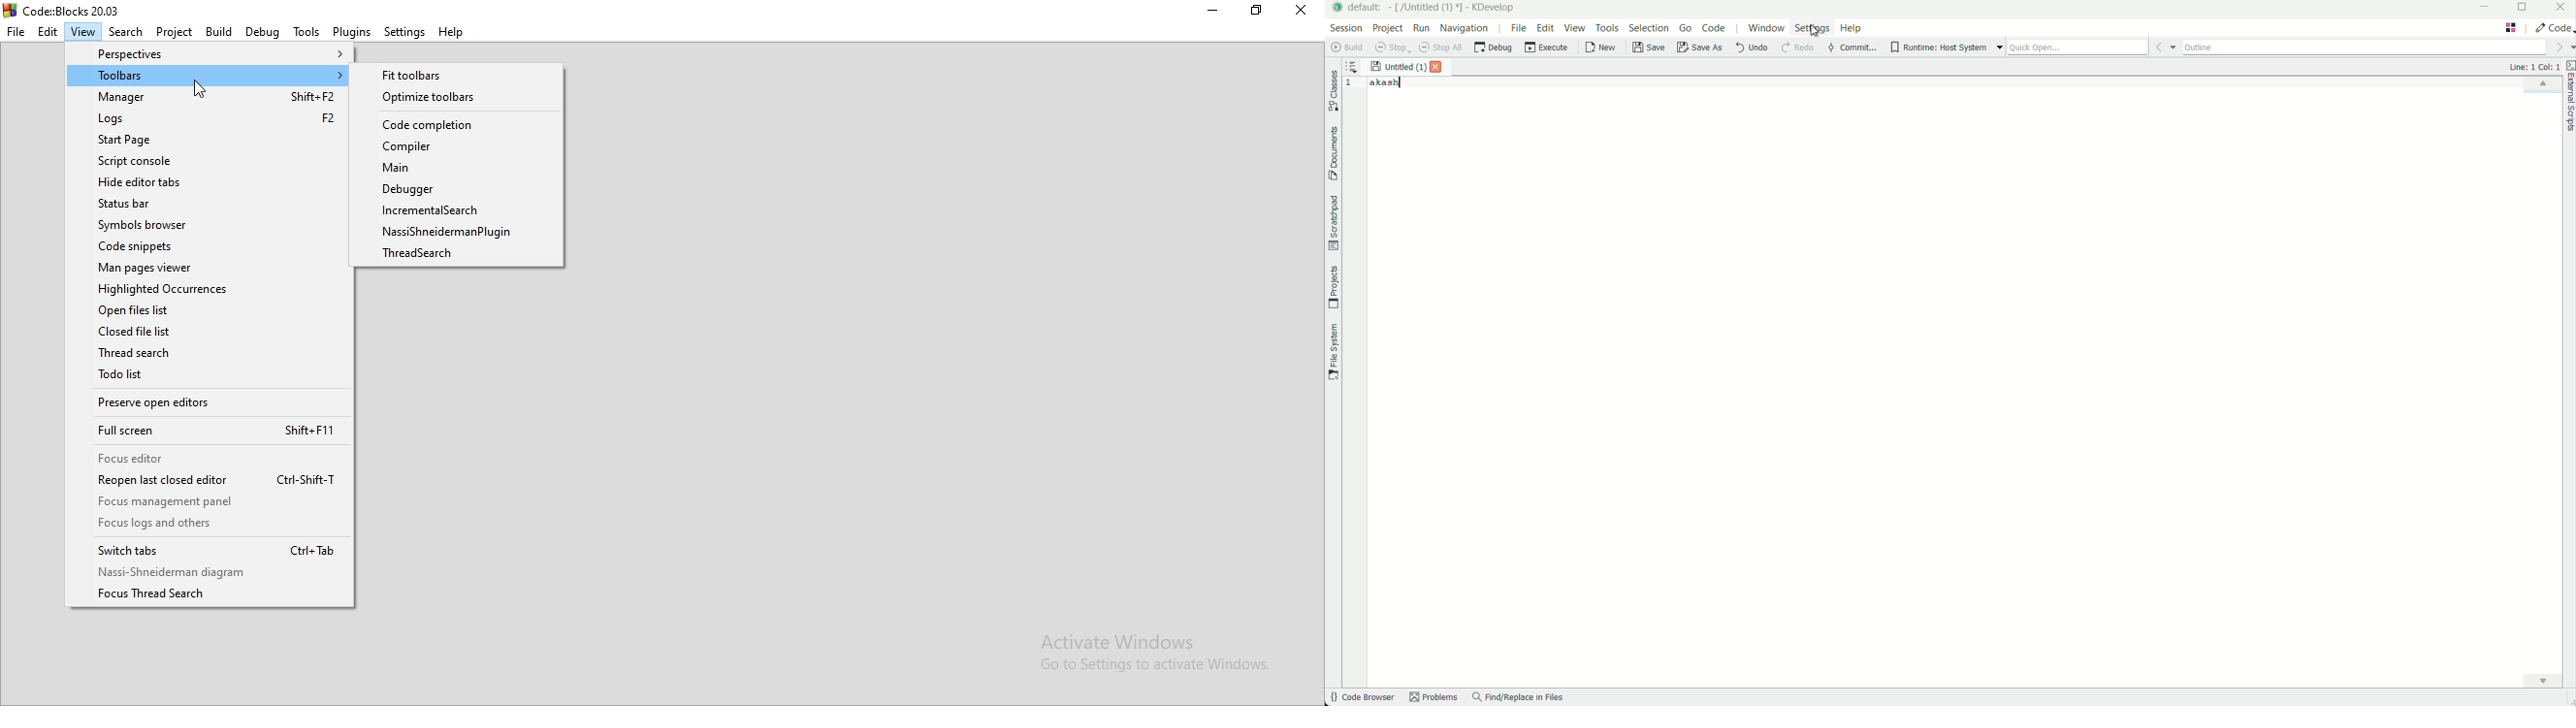  I want to click on Search , so click(127, 30).